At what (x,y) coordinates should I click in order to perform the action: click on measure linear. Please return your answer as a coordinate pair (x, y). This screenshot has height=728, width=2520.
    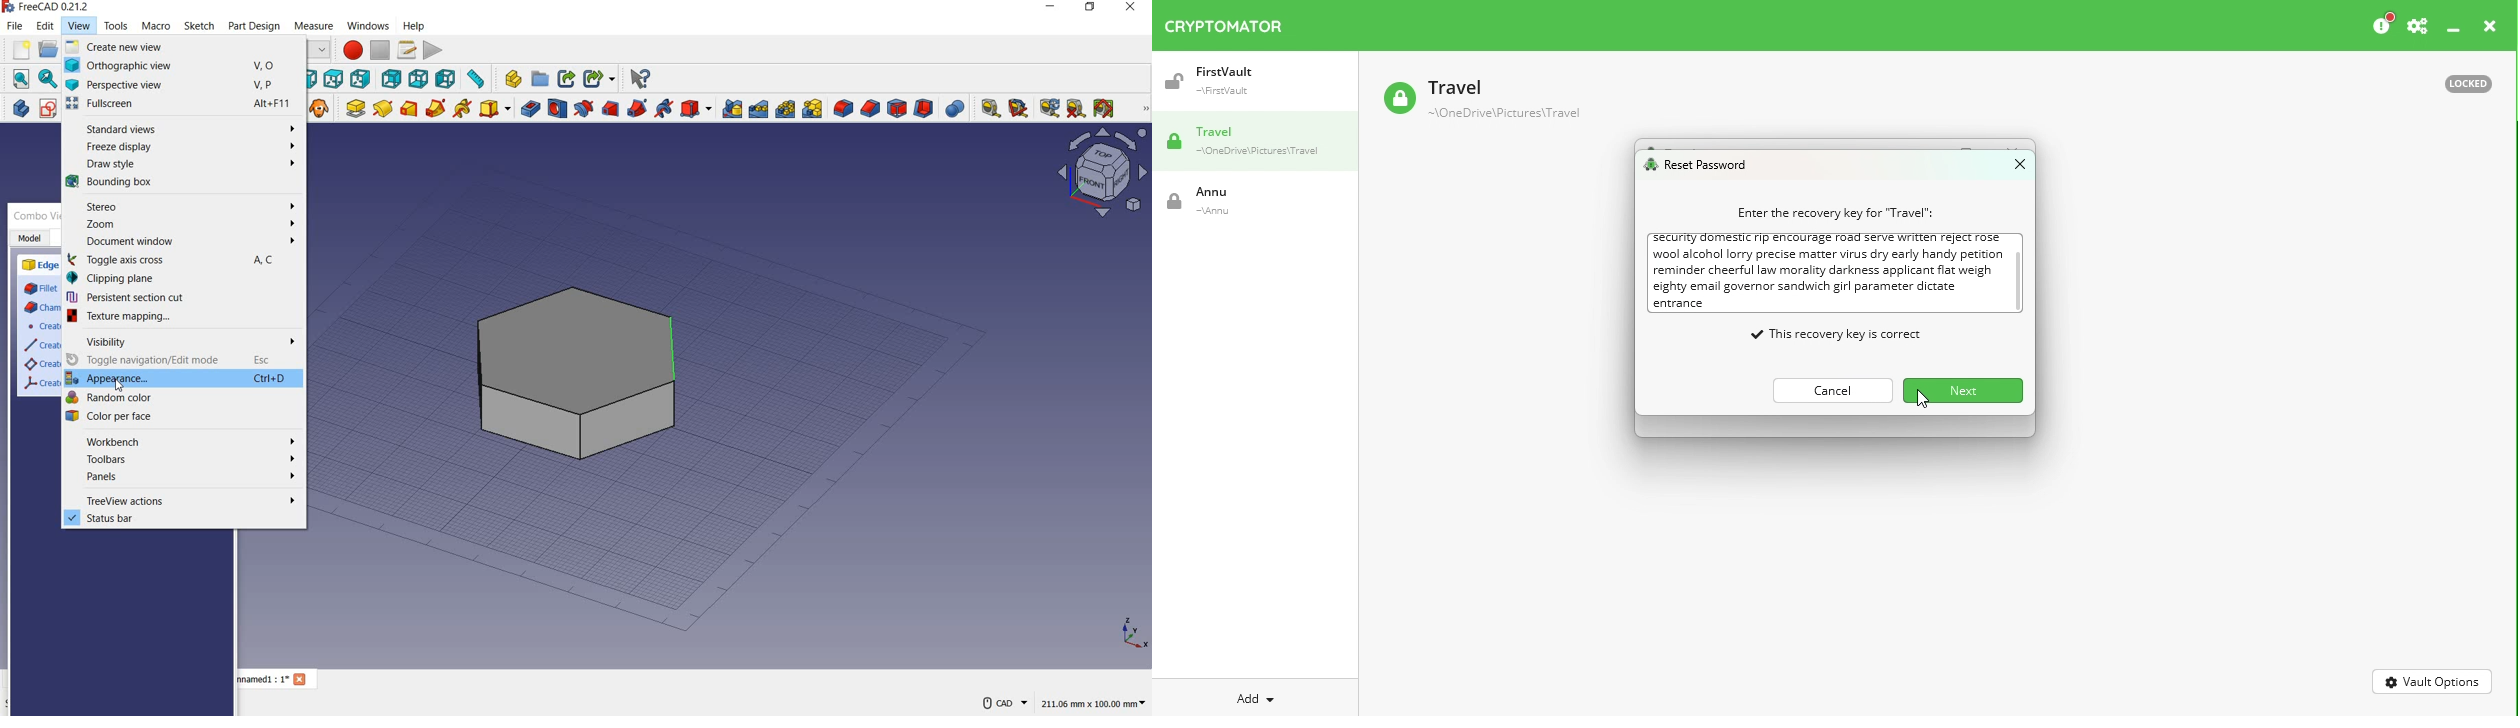
    Looking at the image, I should click on (988, 110).